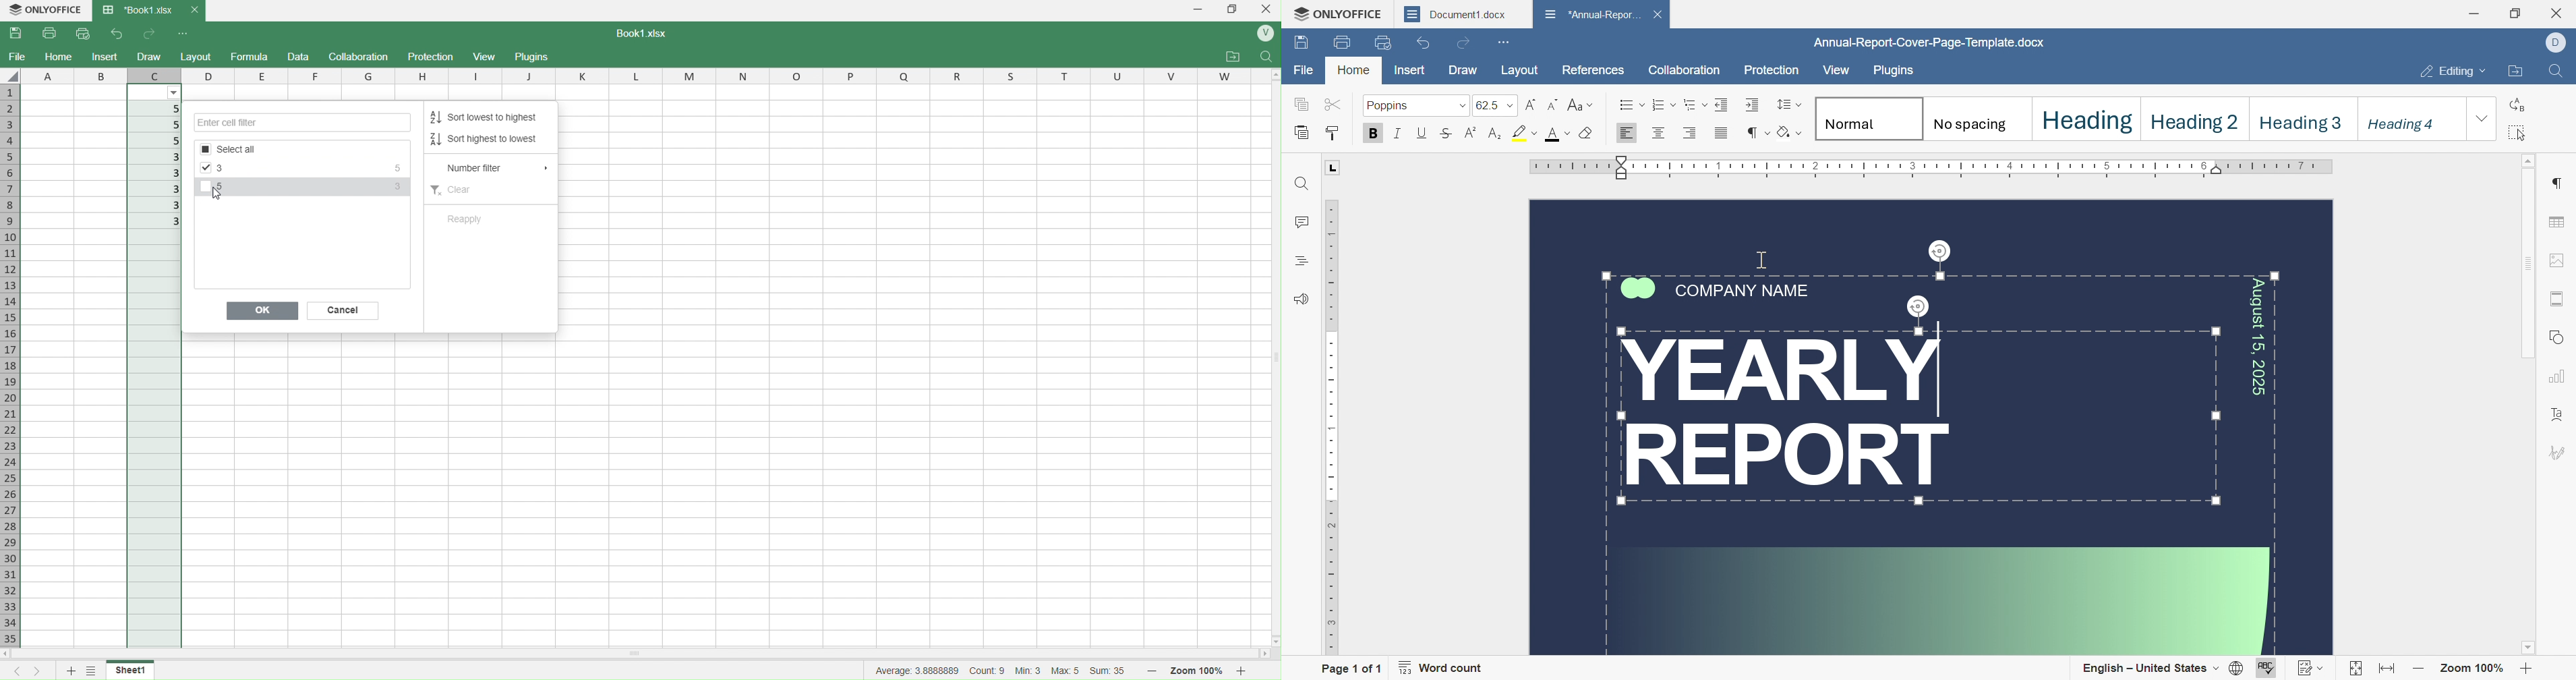 This screenshot has width=2576, height=700. Describe the element at coordinates (1770, 74) in the screenshot. I see `protection` at that location.